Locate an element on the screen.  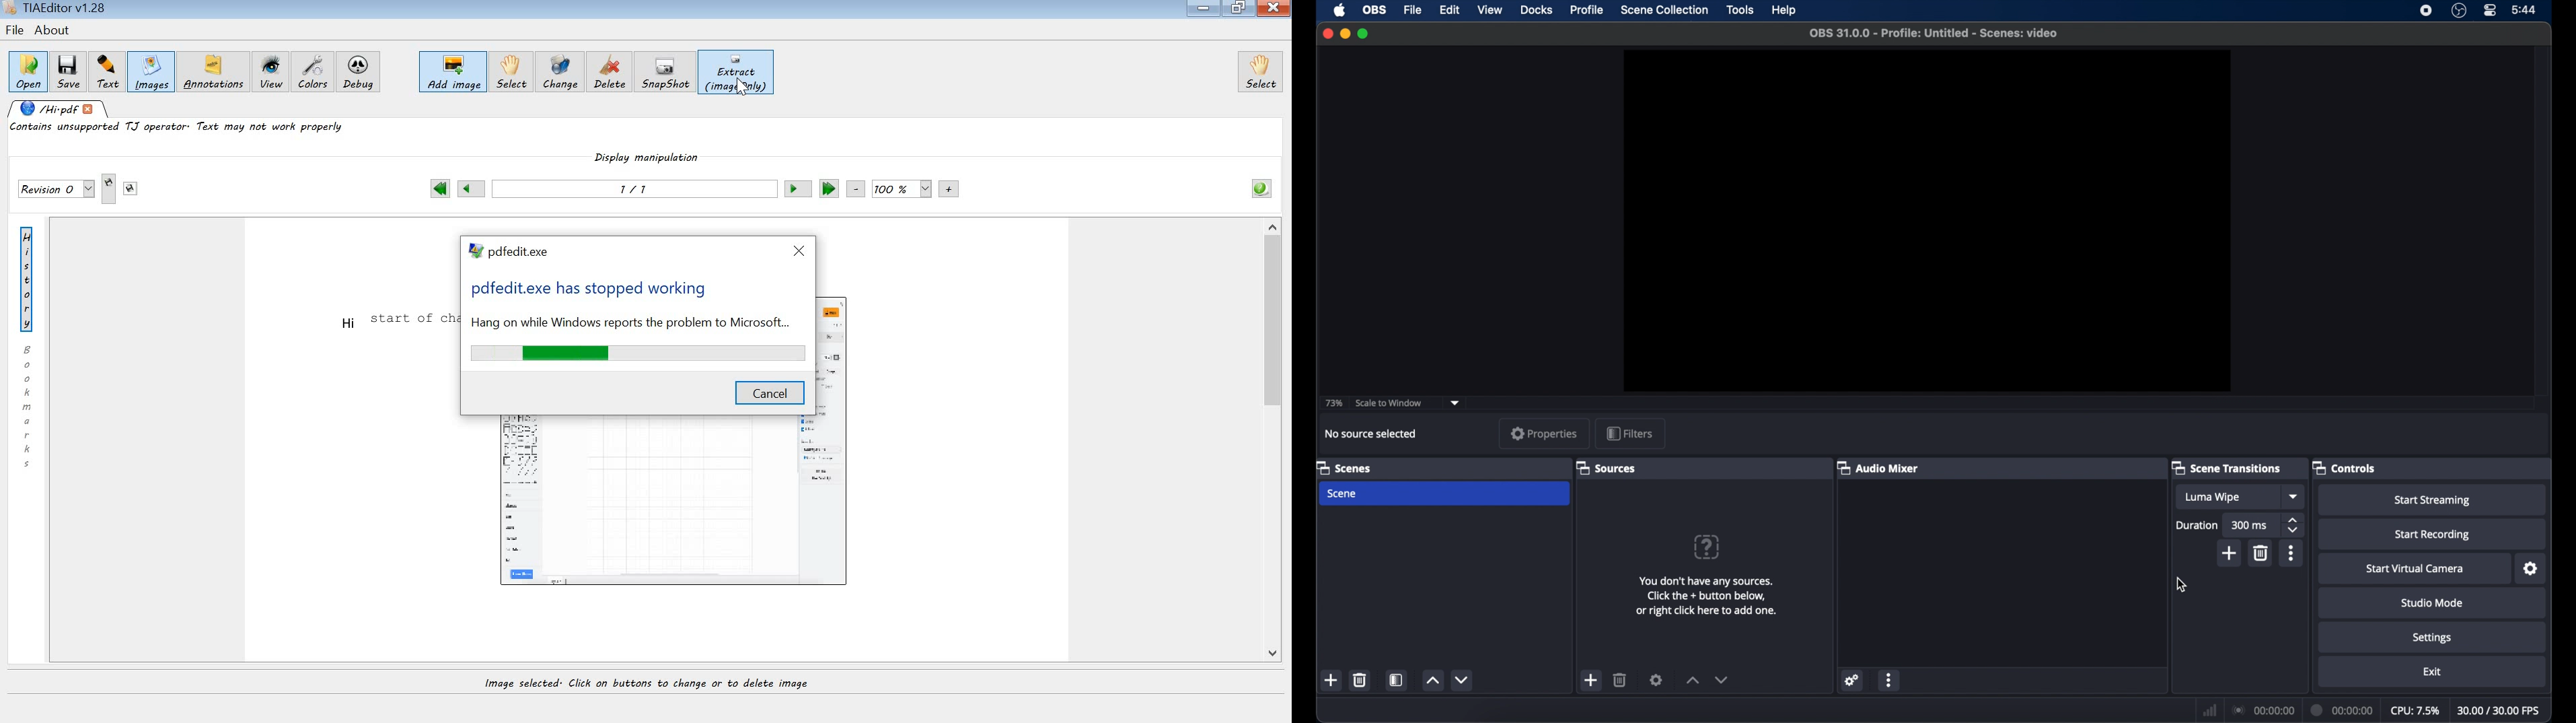
maximize is located at coordinates (1365, 33).